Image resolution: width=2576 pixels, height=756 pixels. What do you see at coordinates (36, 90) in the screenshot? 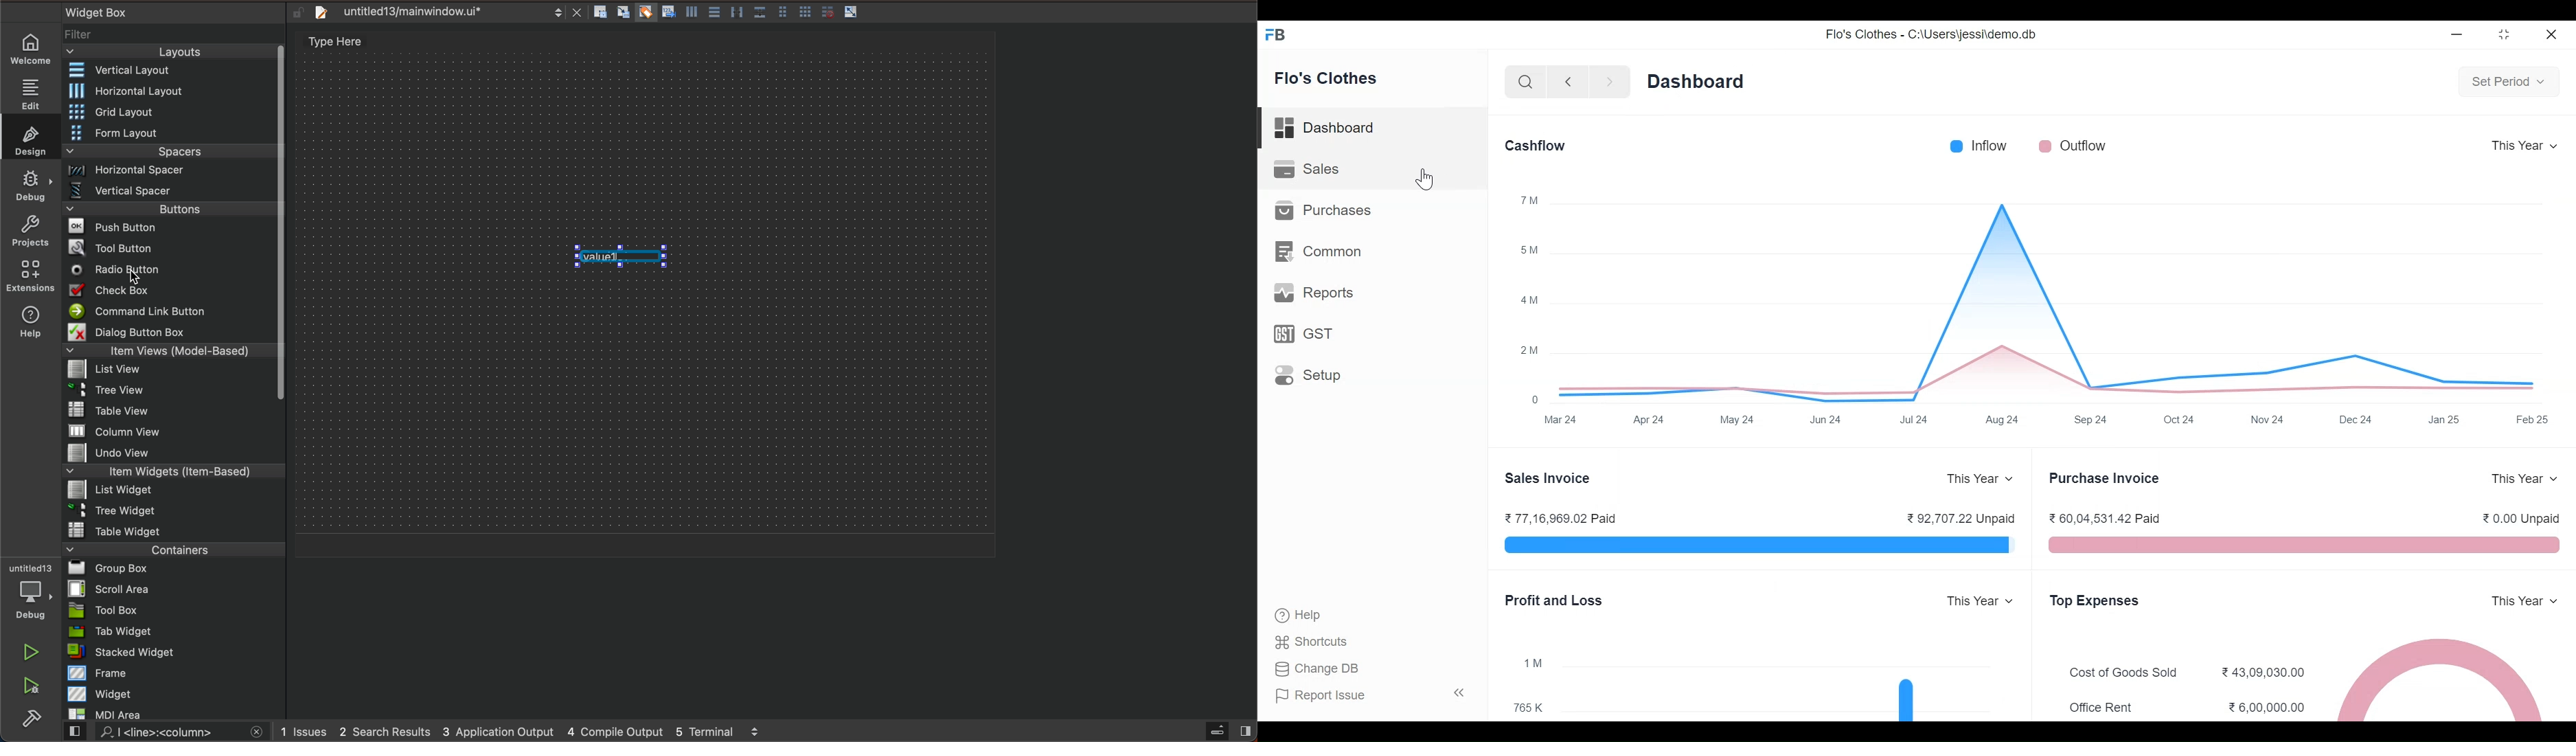
I see `edit` at bounding box center [36, 90].